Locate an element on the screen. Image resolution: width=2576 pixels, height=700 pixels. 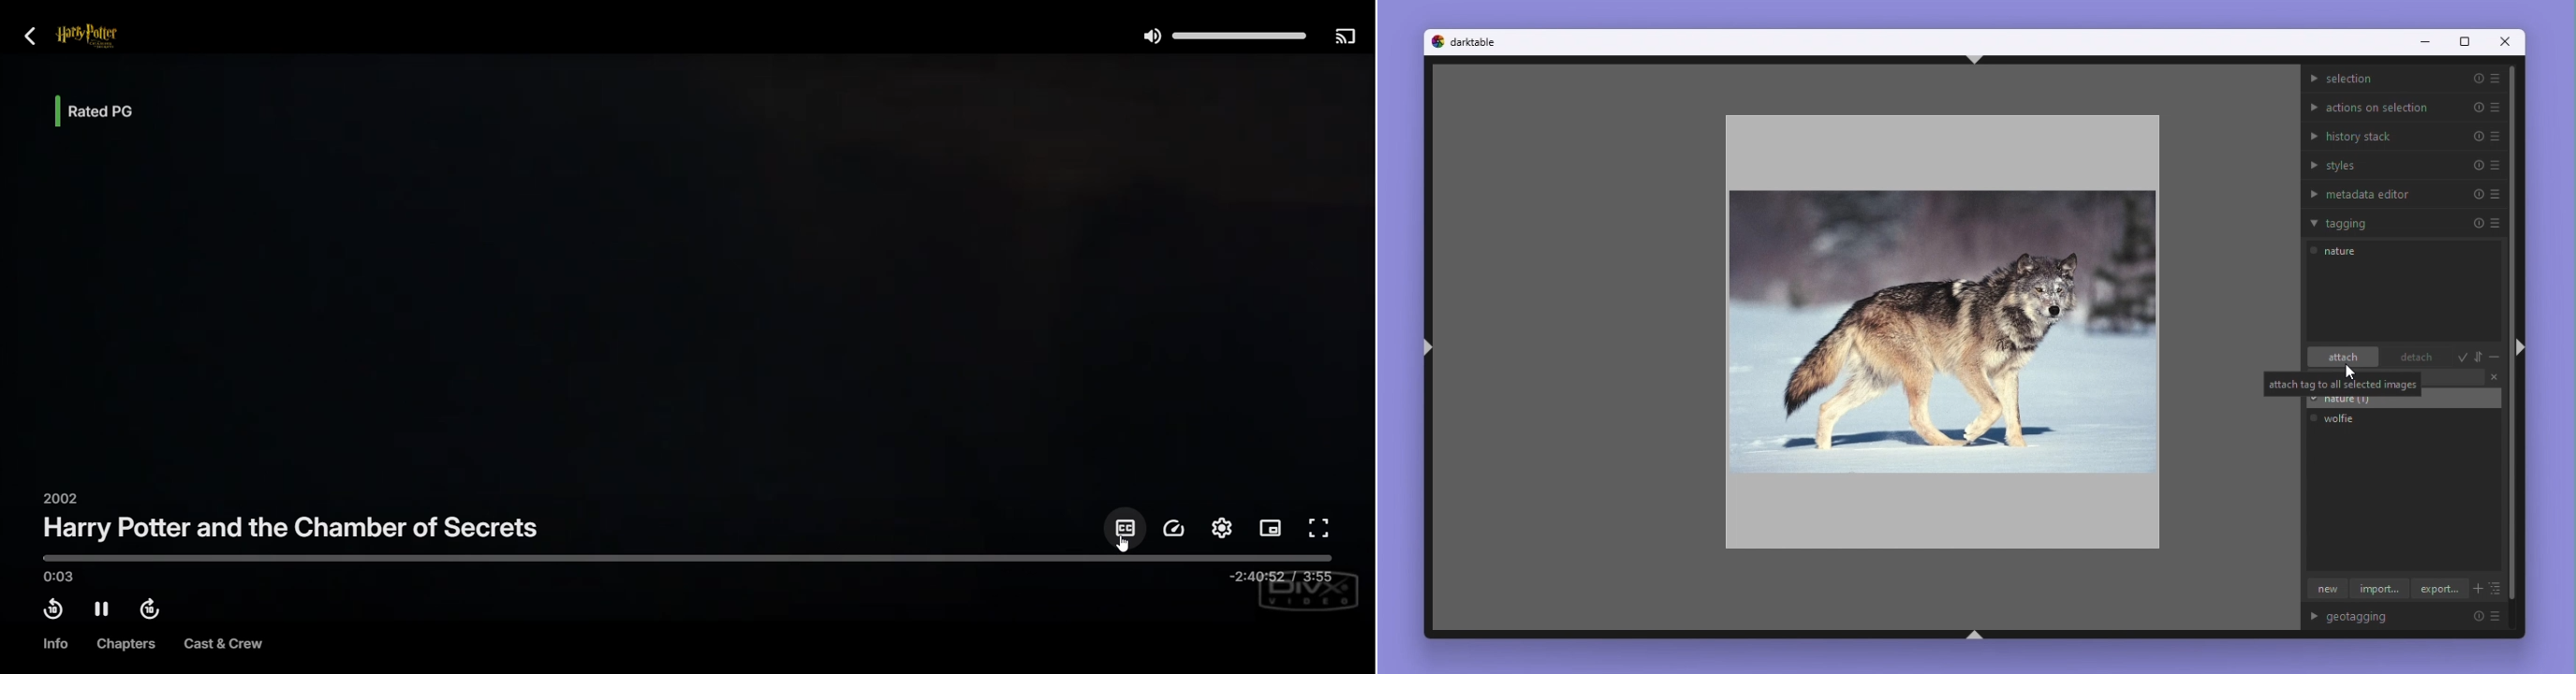
Minimise is located at coordinates (2495, 359).